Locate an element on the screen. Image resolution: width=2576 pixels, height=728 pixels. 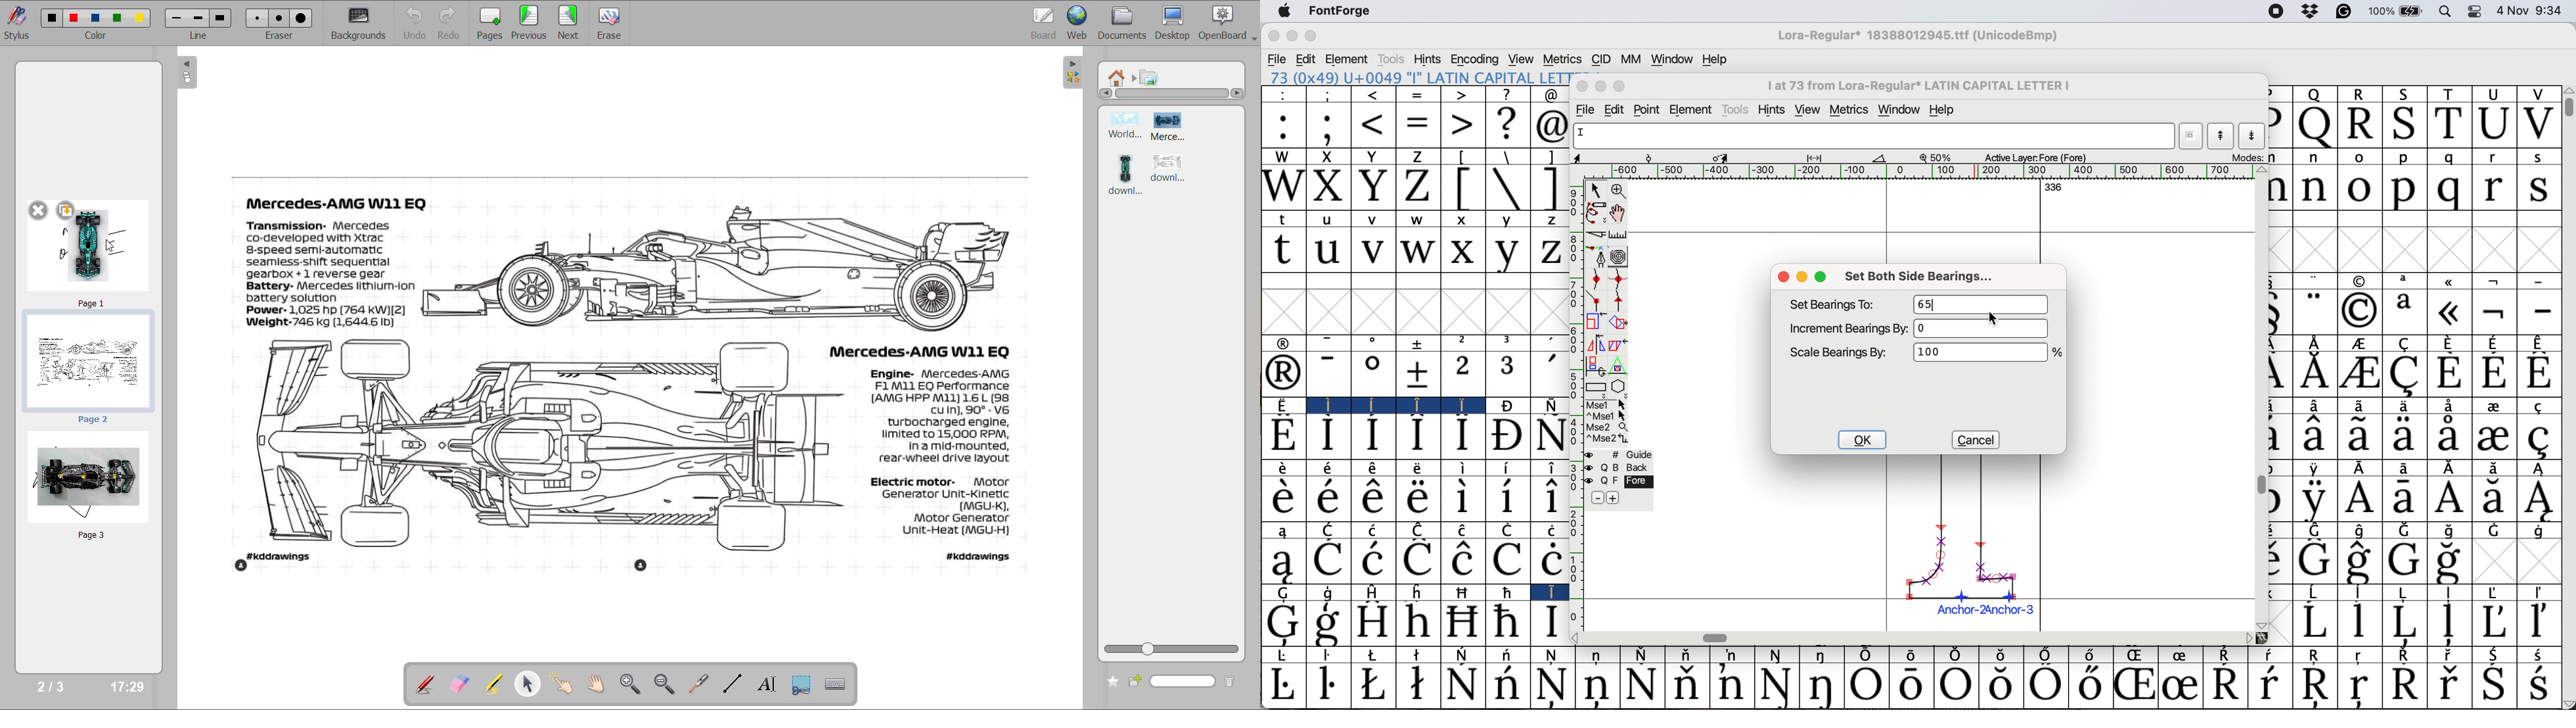
Medium eraser is located at coordinates (277, 16).